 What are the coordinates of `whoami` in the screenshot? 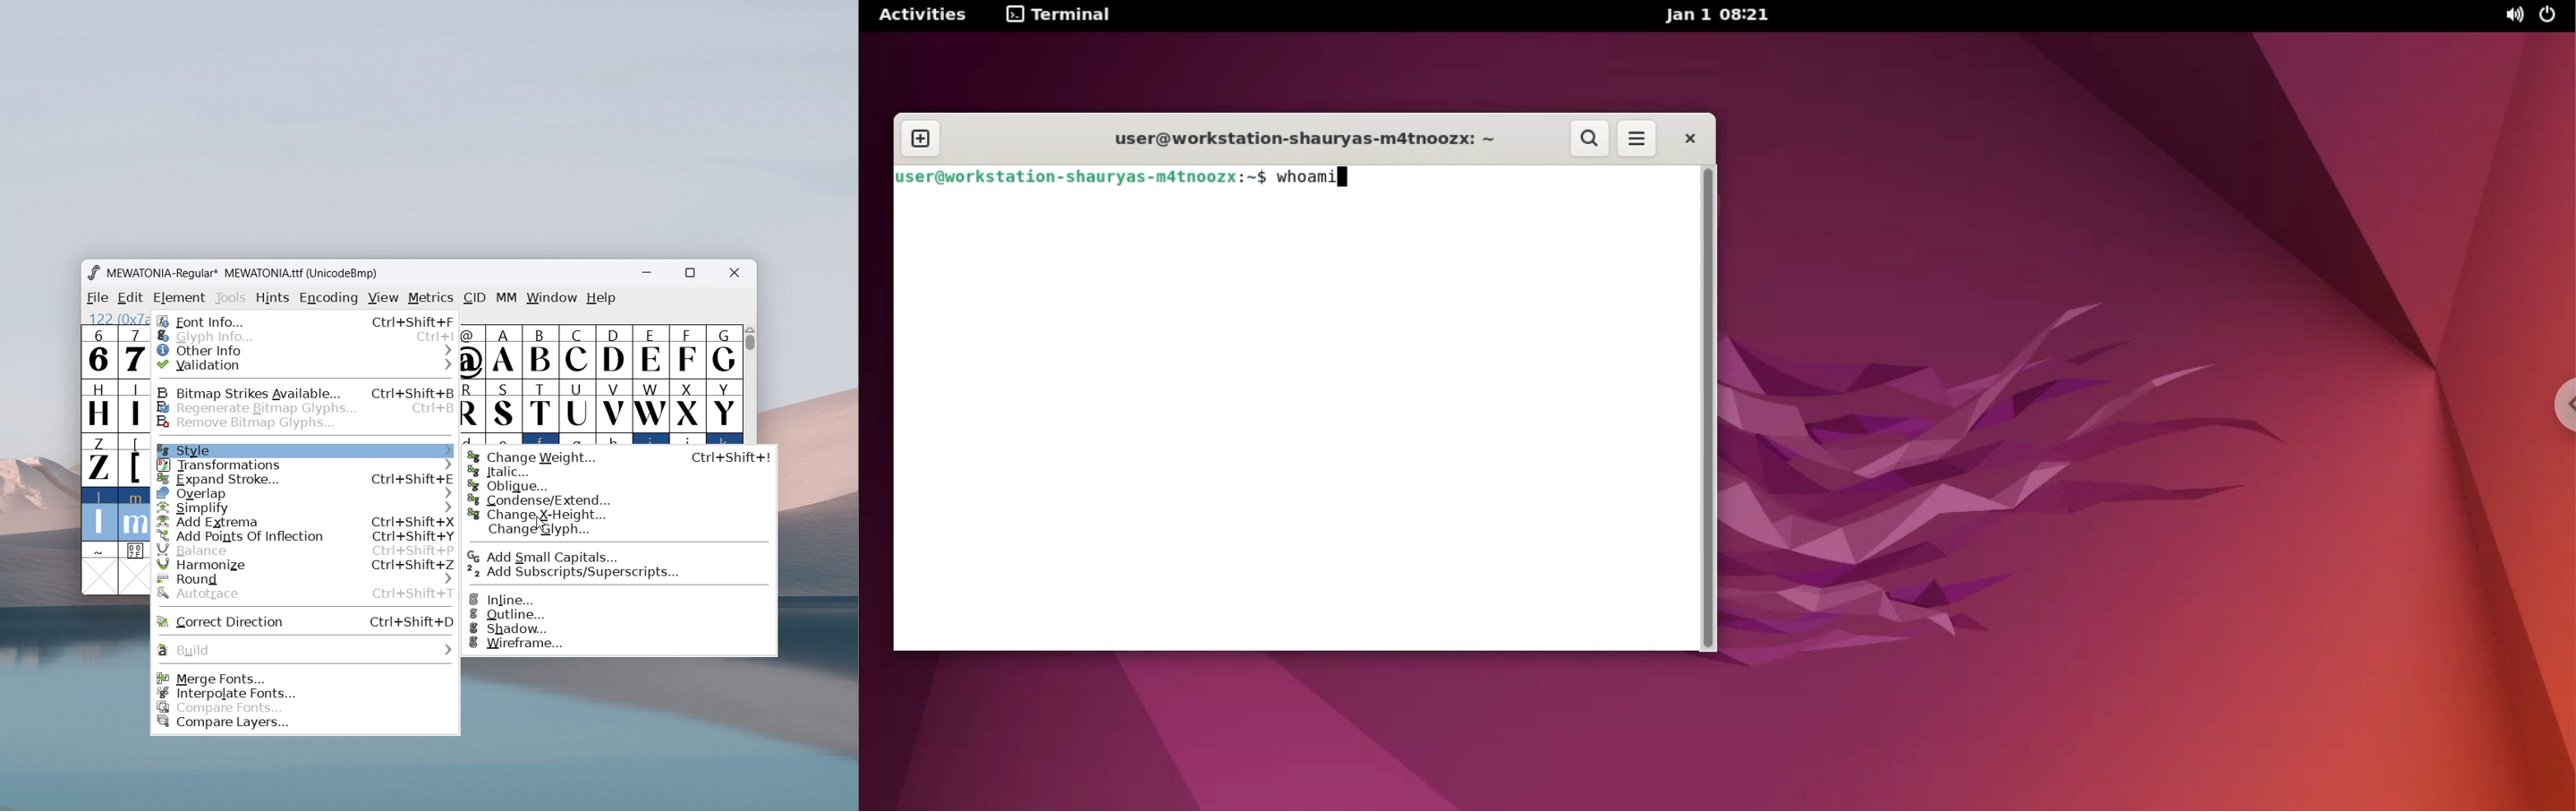 It's located at (1316, 180).